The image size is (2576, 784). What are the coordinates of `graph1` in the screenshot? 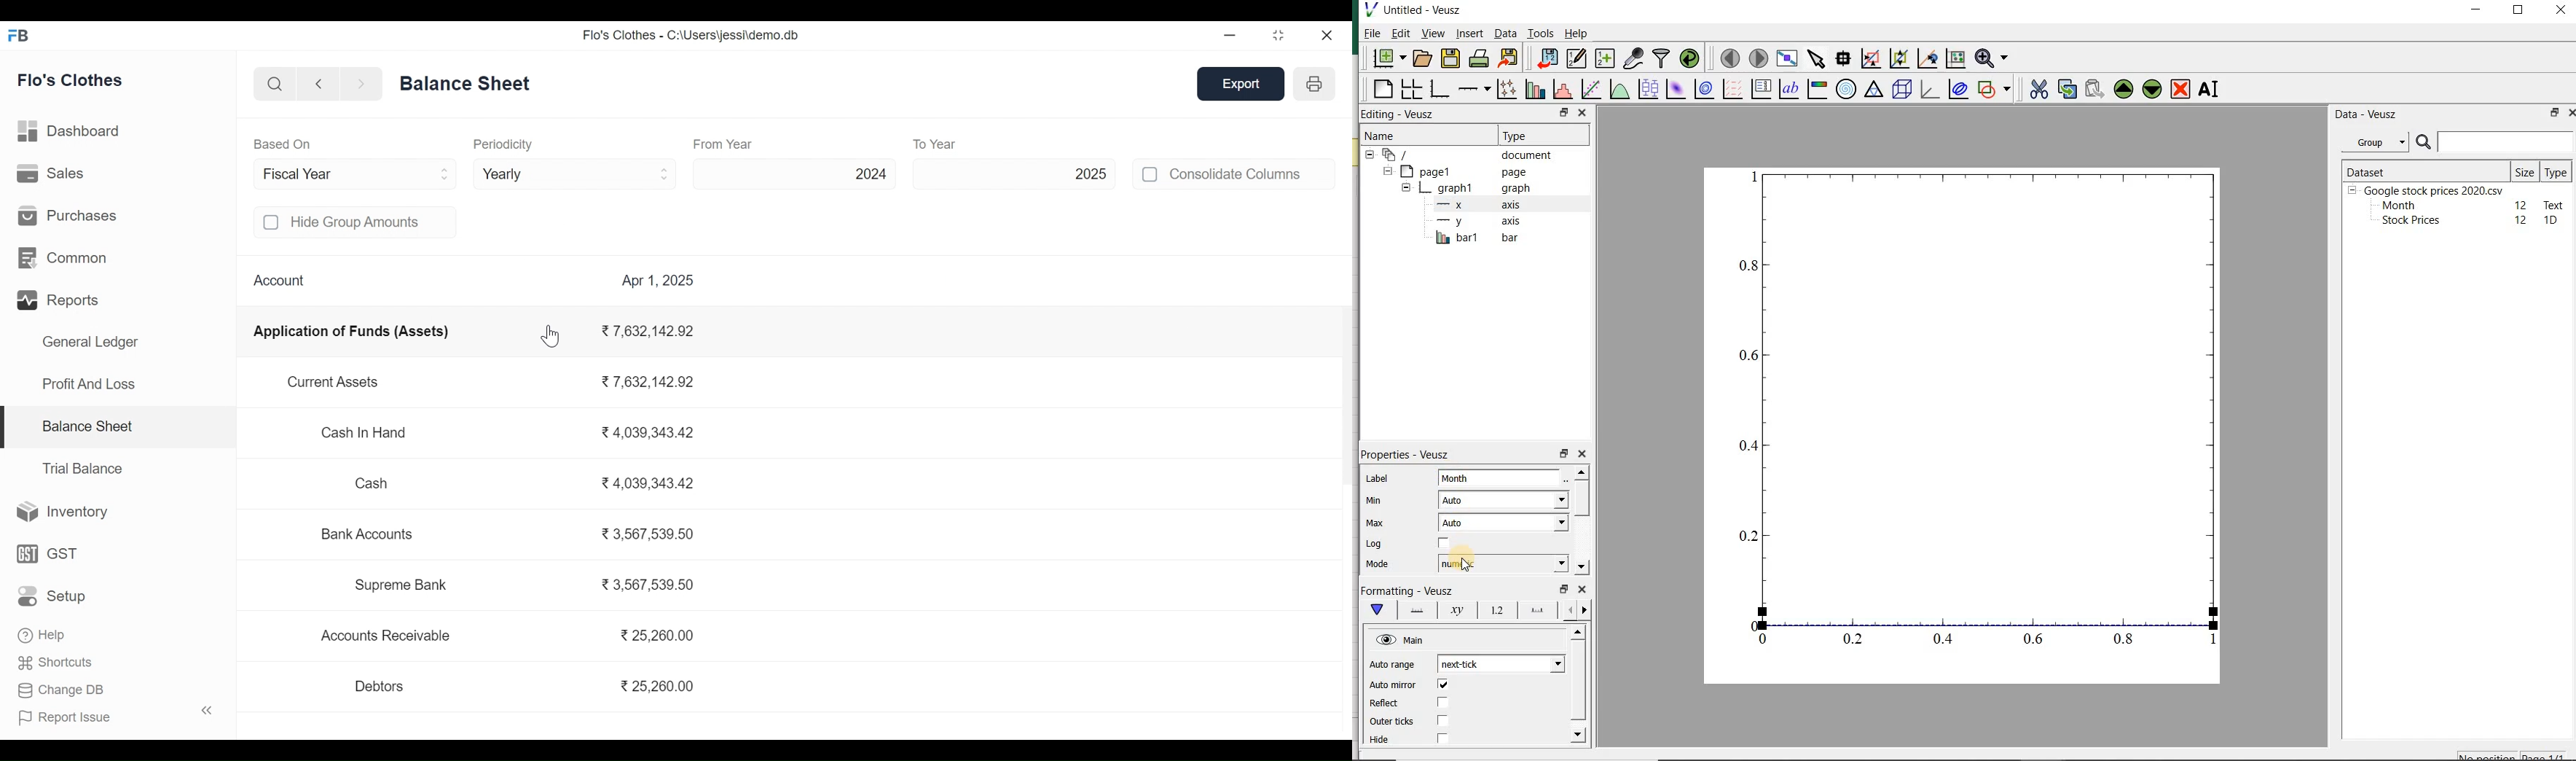 It's located at (1464, 190).